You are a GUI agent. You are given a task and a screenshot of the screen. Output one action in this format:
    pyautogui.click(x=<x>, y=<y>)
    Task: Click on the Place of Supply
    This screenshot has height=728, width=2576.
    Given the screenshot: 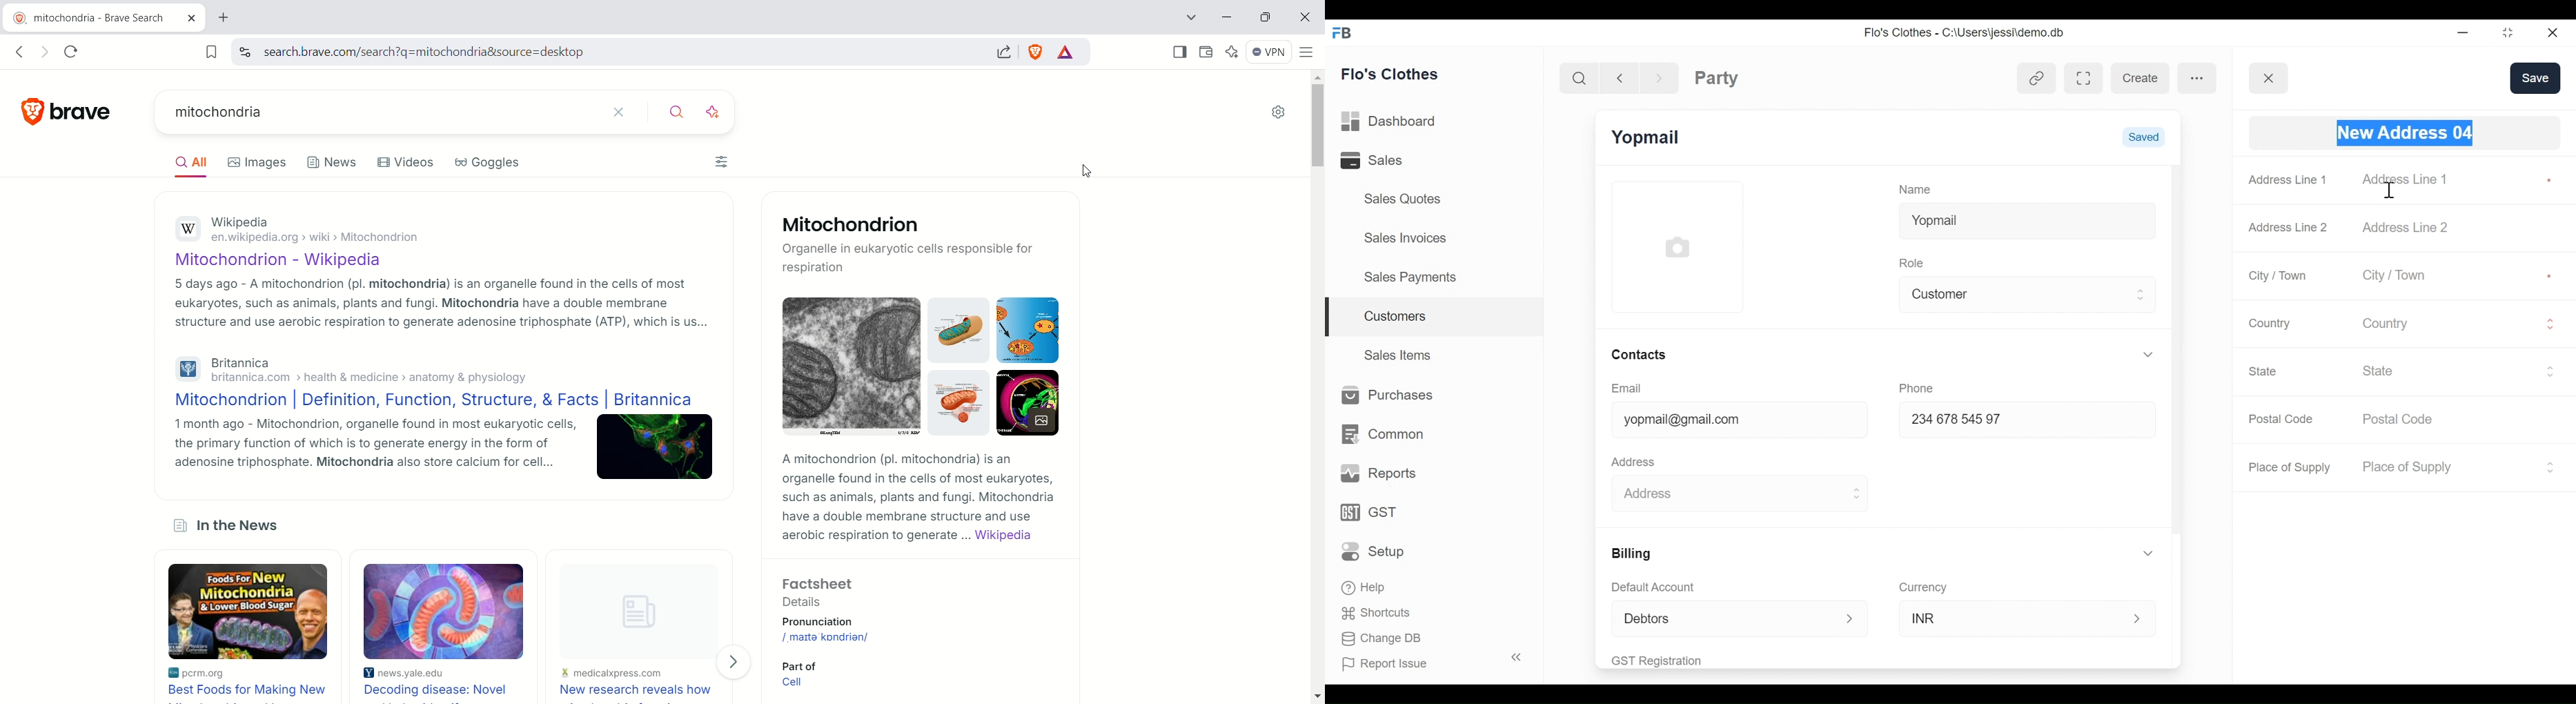 What is the action you would take?
    pyautogui.click(x=2445, y=467)
    